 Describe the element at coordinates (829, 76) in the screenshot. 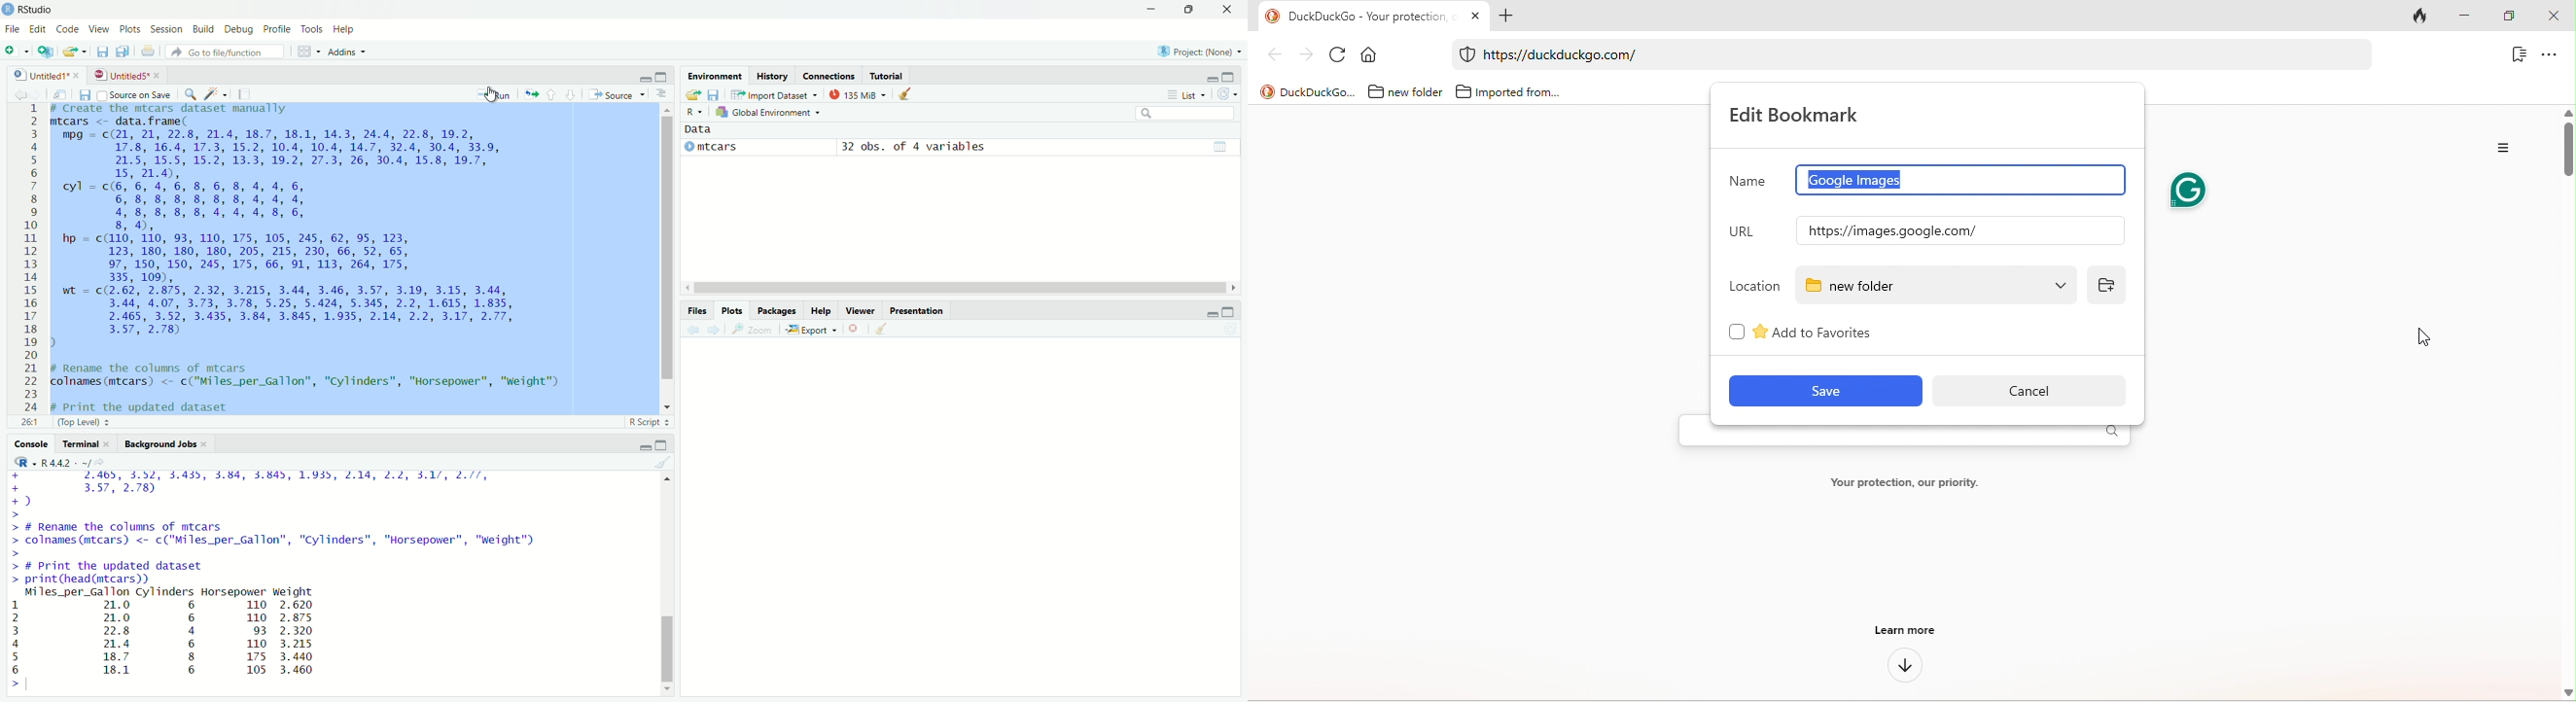

I see `Connections` at that location.